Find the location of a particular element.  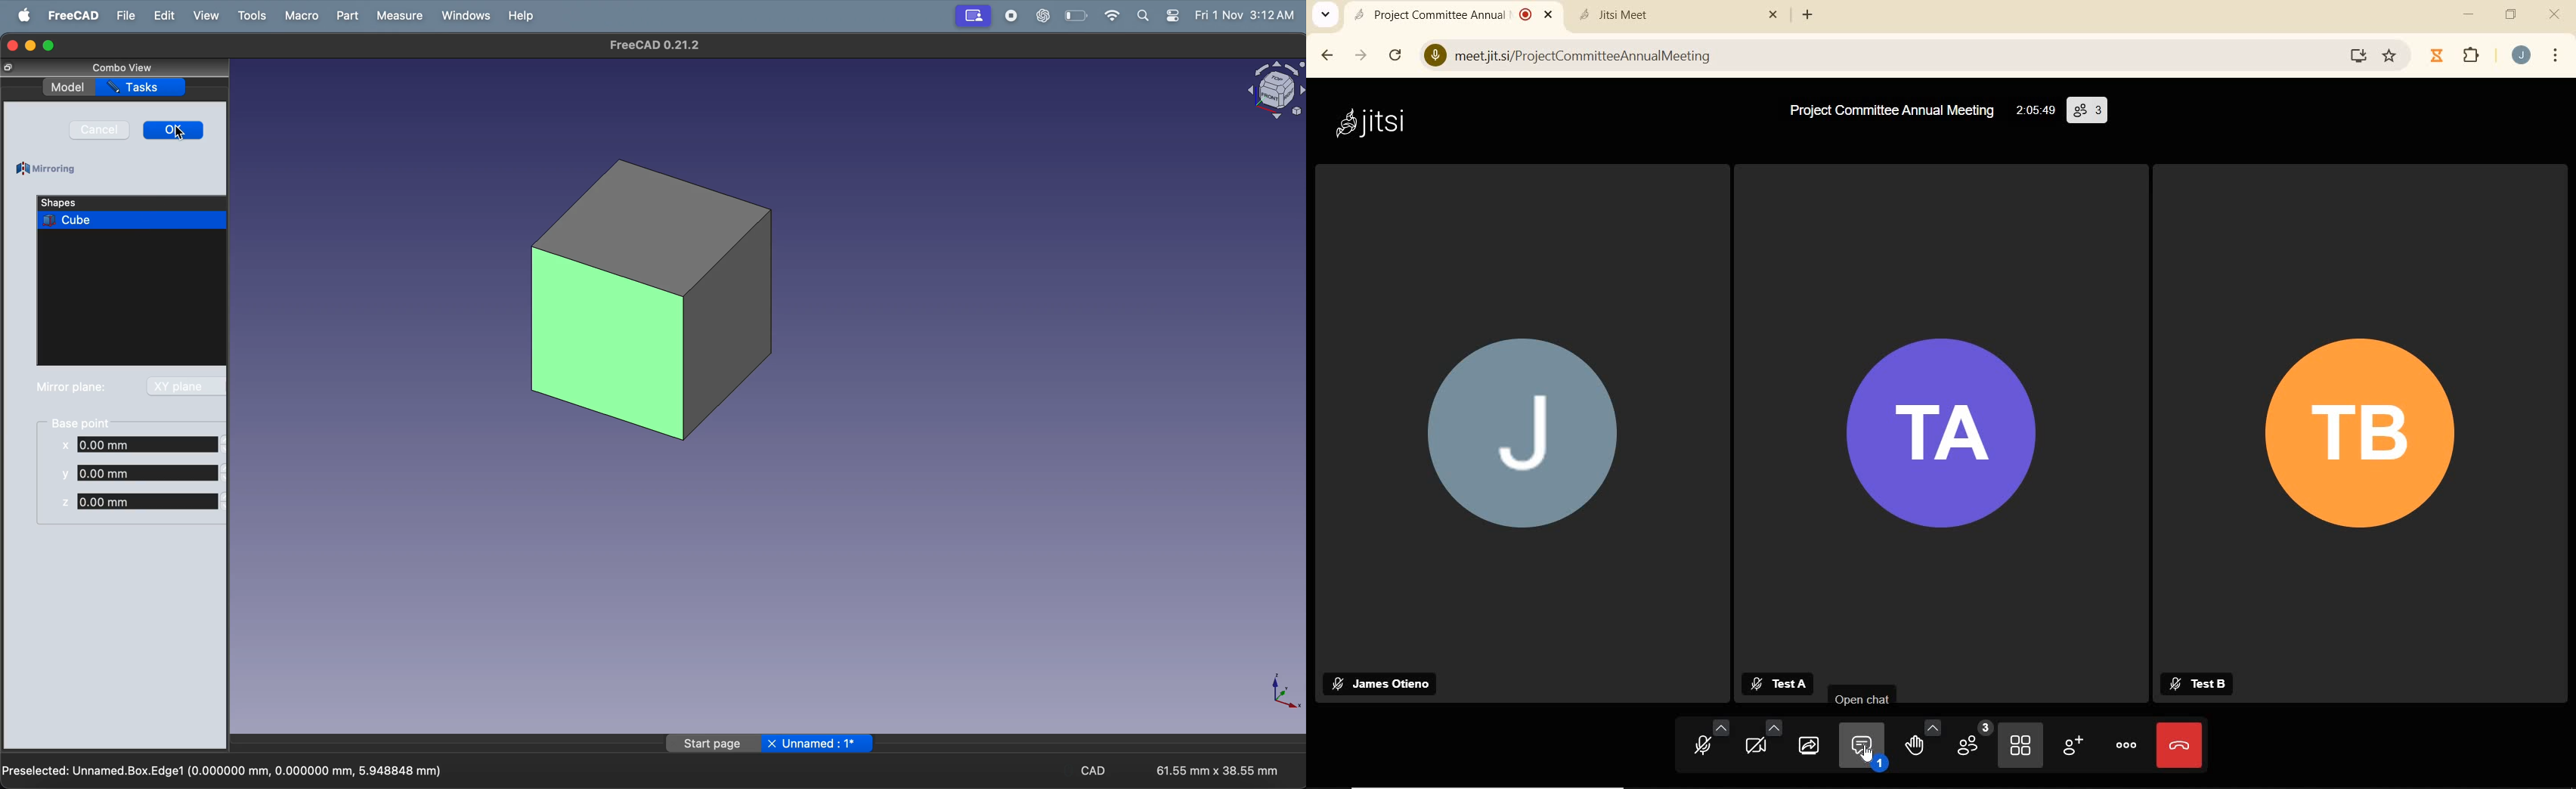

settings is located at coordinates (1170, 16).